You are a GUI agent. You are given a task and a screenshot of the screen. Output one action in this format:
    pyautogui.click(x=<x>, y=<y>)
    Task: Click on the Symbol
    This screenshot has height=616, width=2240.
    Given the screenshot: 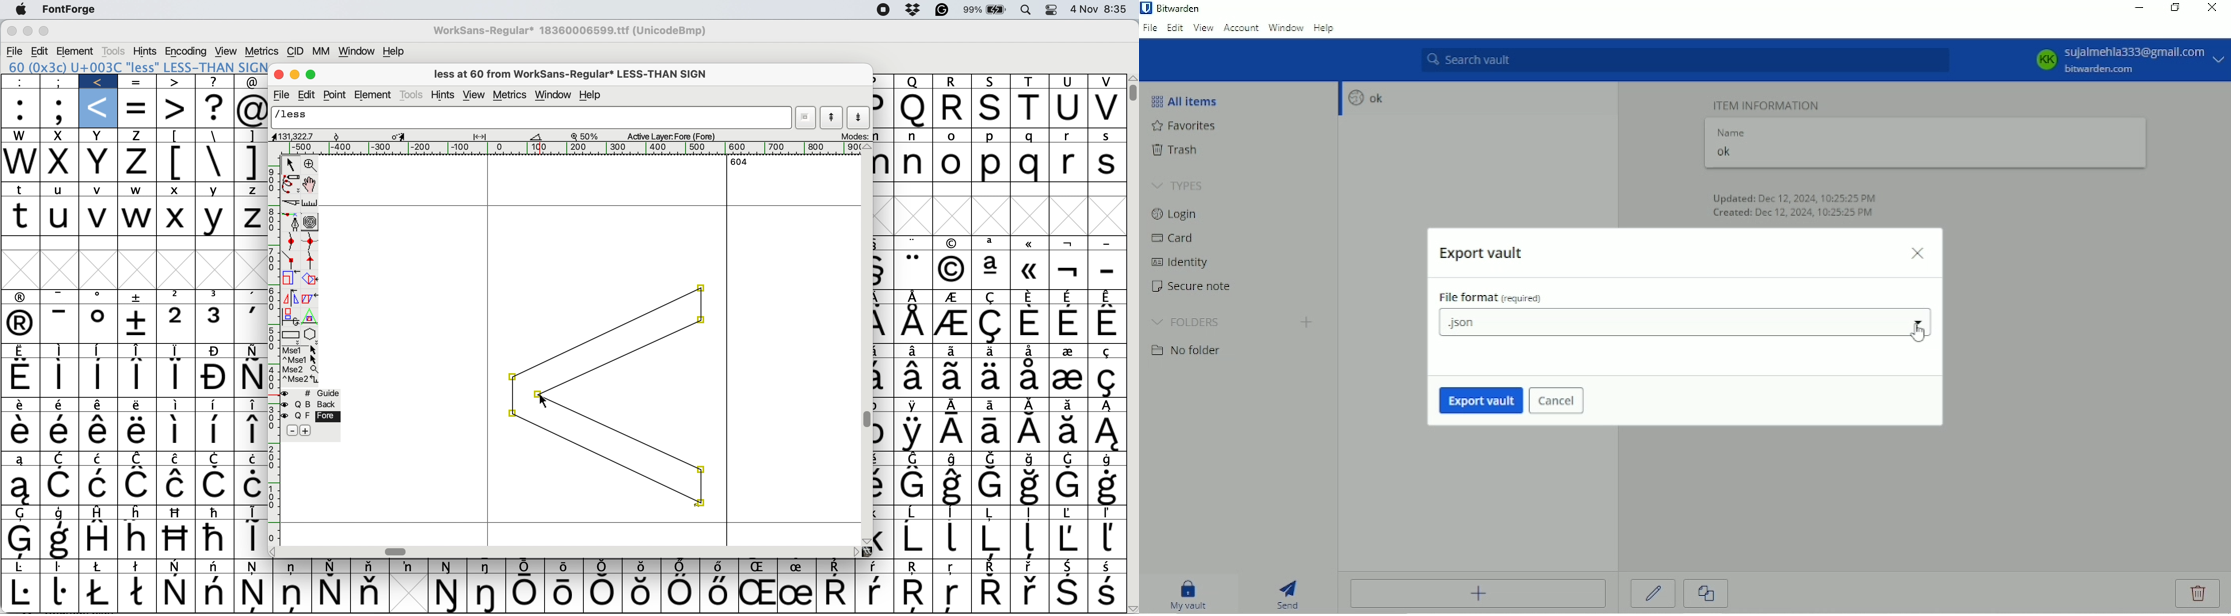 What is the action you would take?
    pyautogui.click(x=138, y=512)
    